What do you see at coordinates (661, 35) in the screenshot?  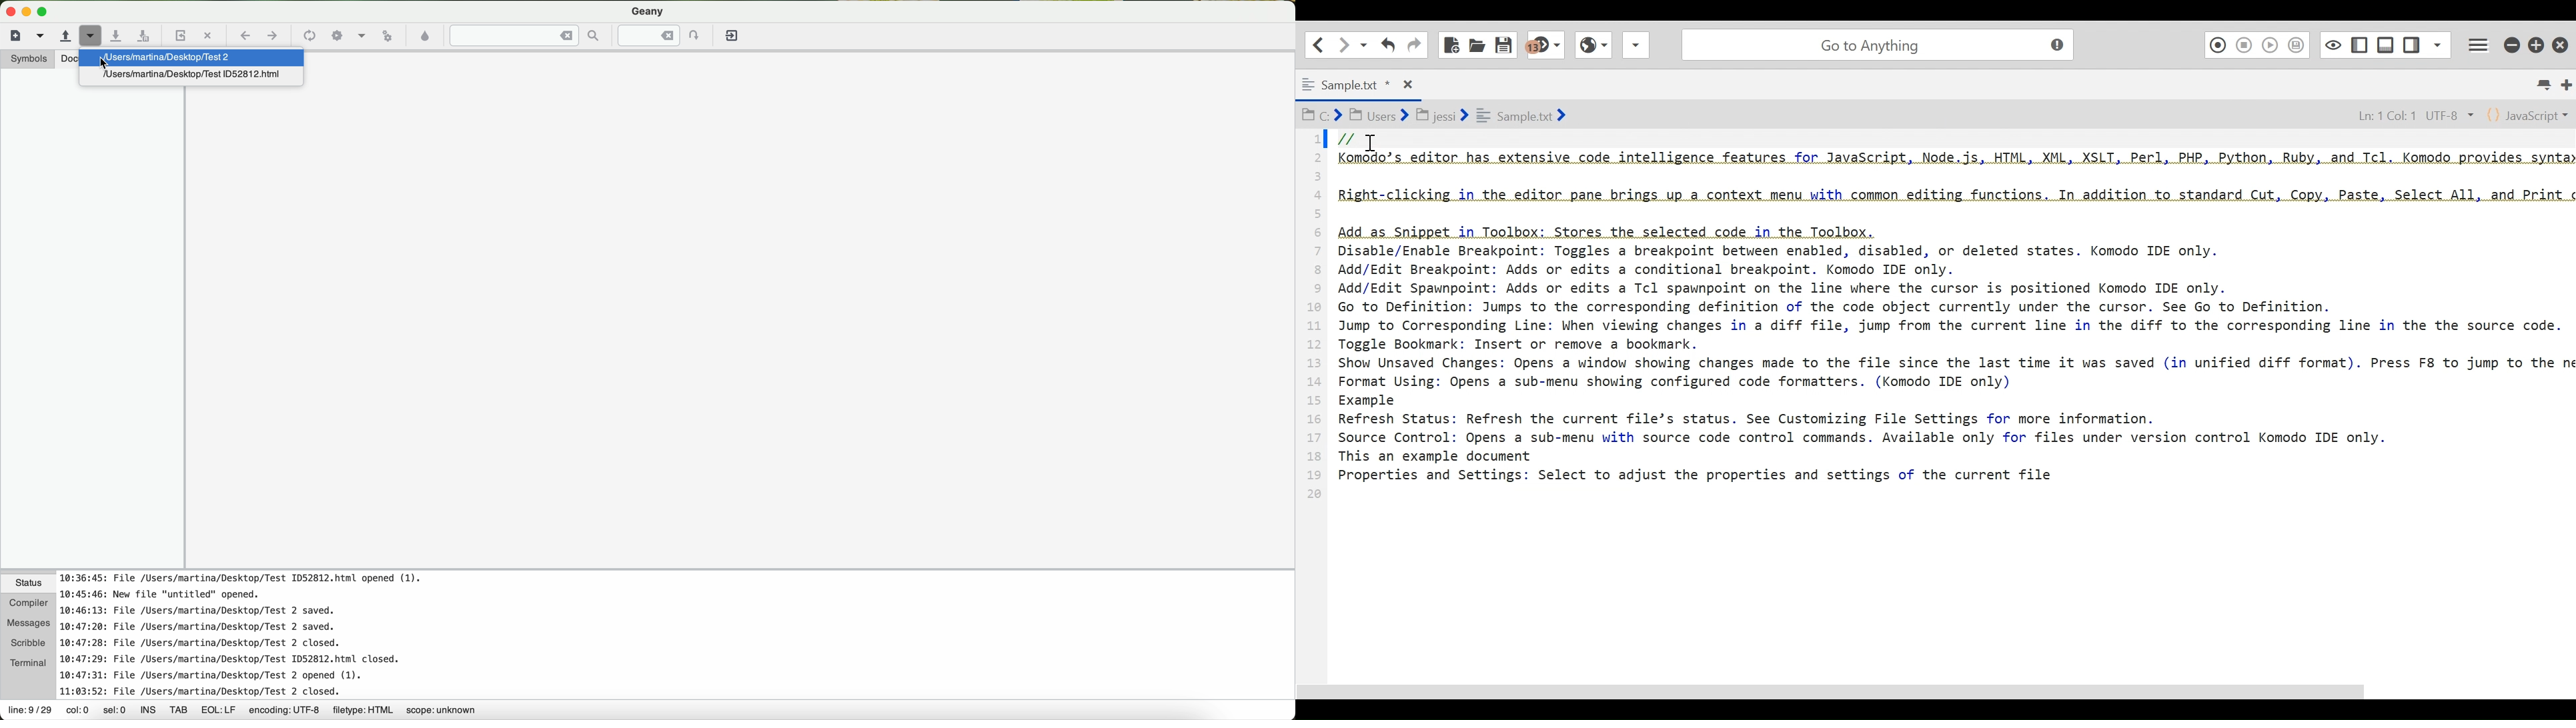 I see `jump to the entered line numbered` at bounding box center [661, 35].